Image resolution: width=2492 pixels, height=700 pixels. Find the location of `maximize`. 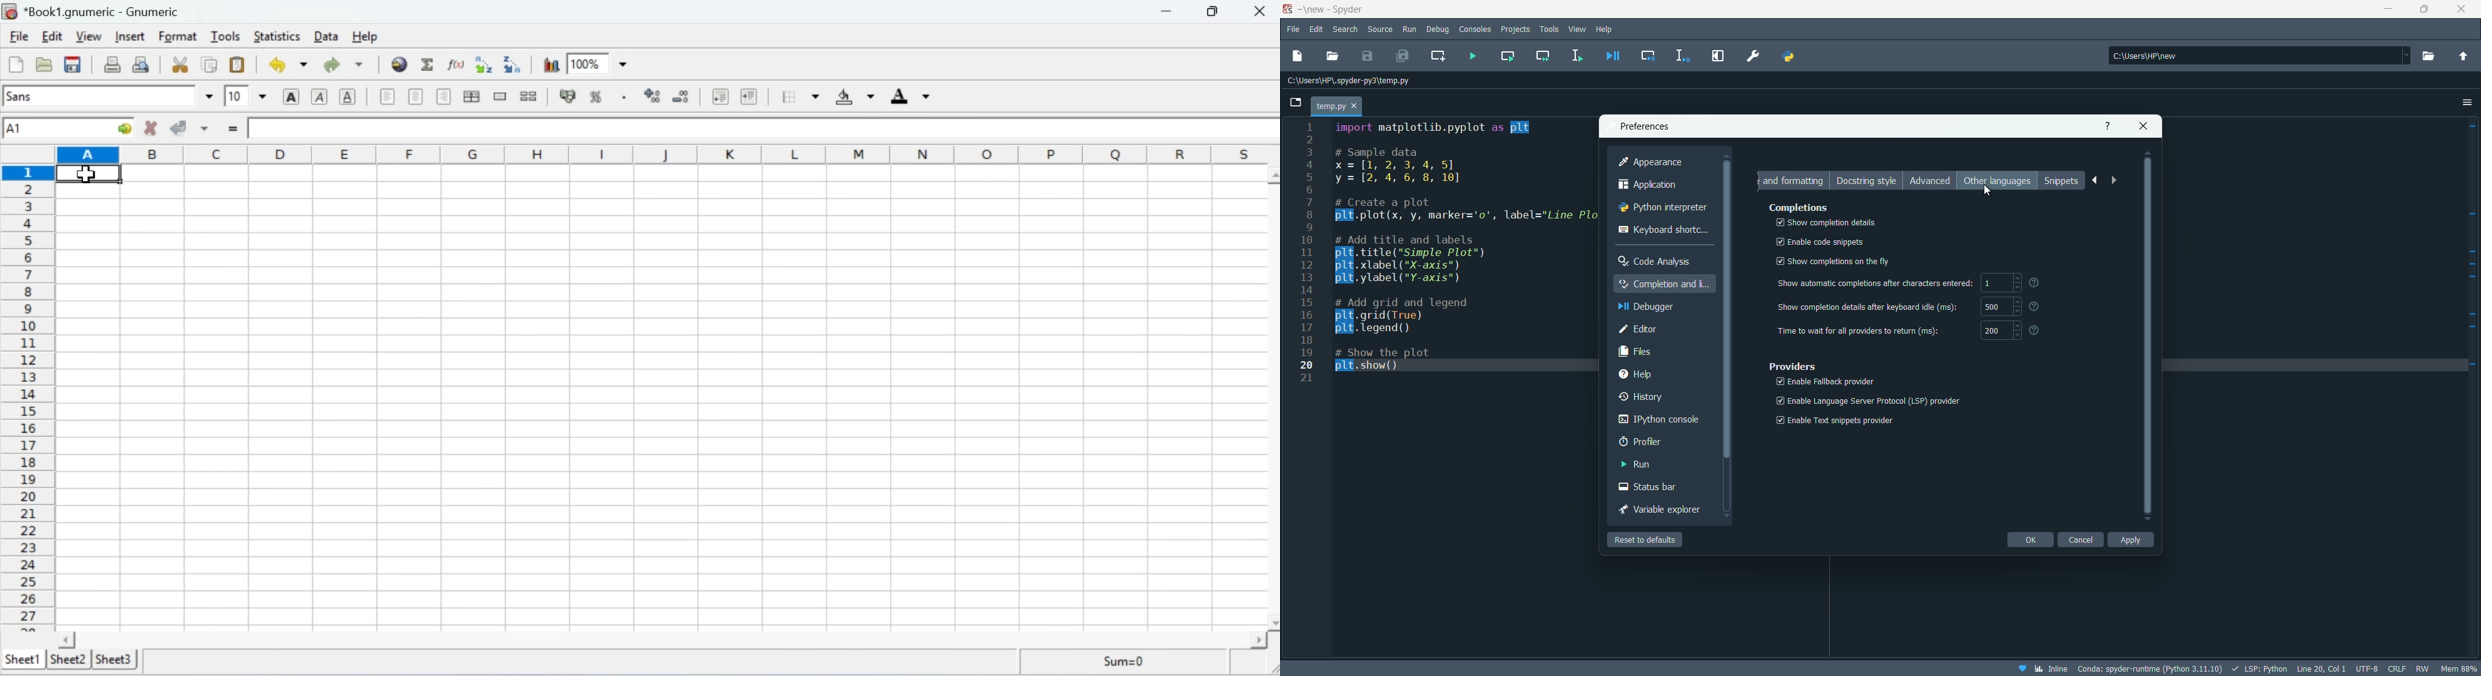

maximize is located at coordinates (2425, 9).